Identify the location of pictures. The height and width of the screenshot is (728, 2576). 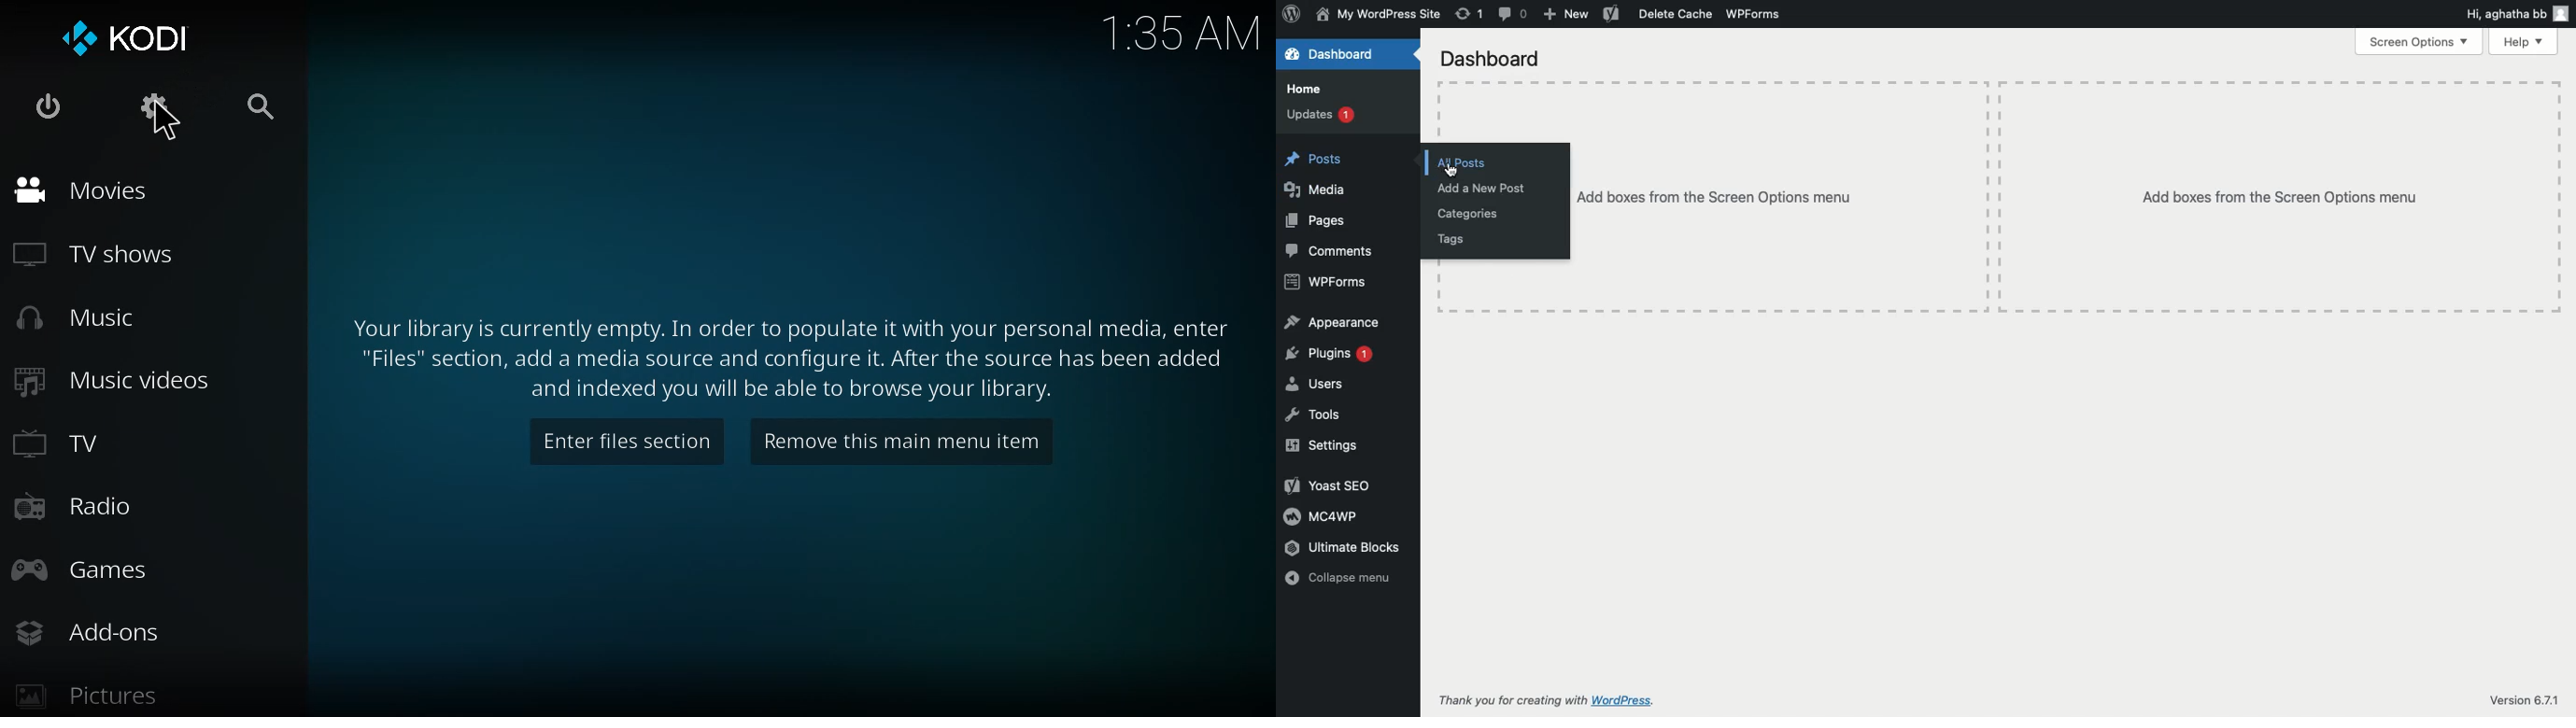
(83, 697).